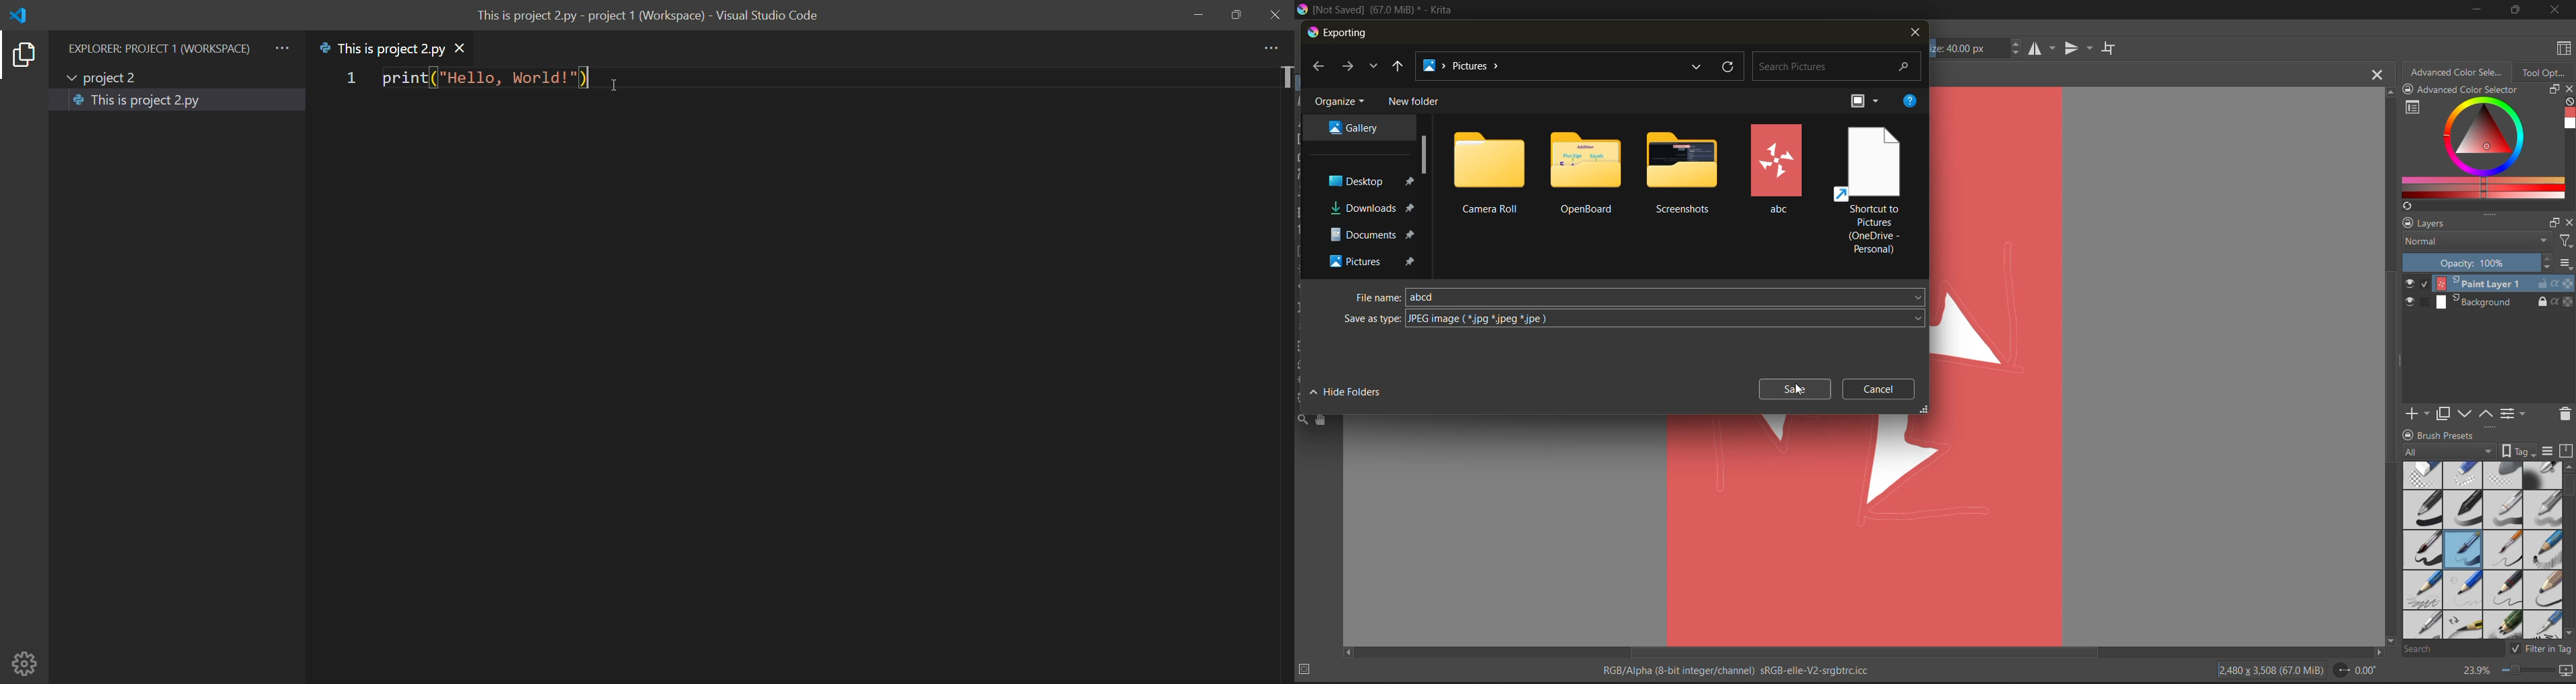  What do you see at coordinates (1910, 102) in the screenshot?
I see `help` at bounding box center [1910, 102].